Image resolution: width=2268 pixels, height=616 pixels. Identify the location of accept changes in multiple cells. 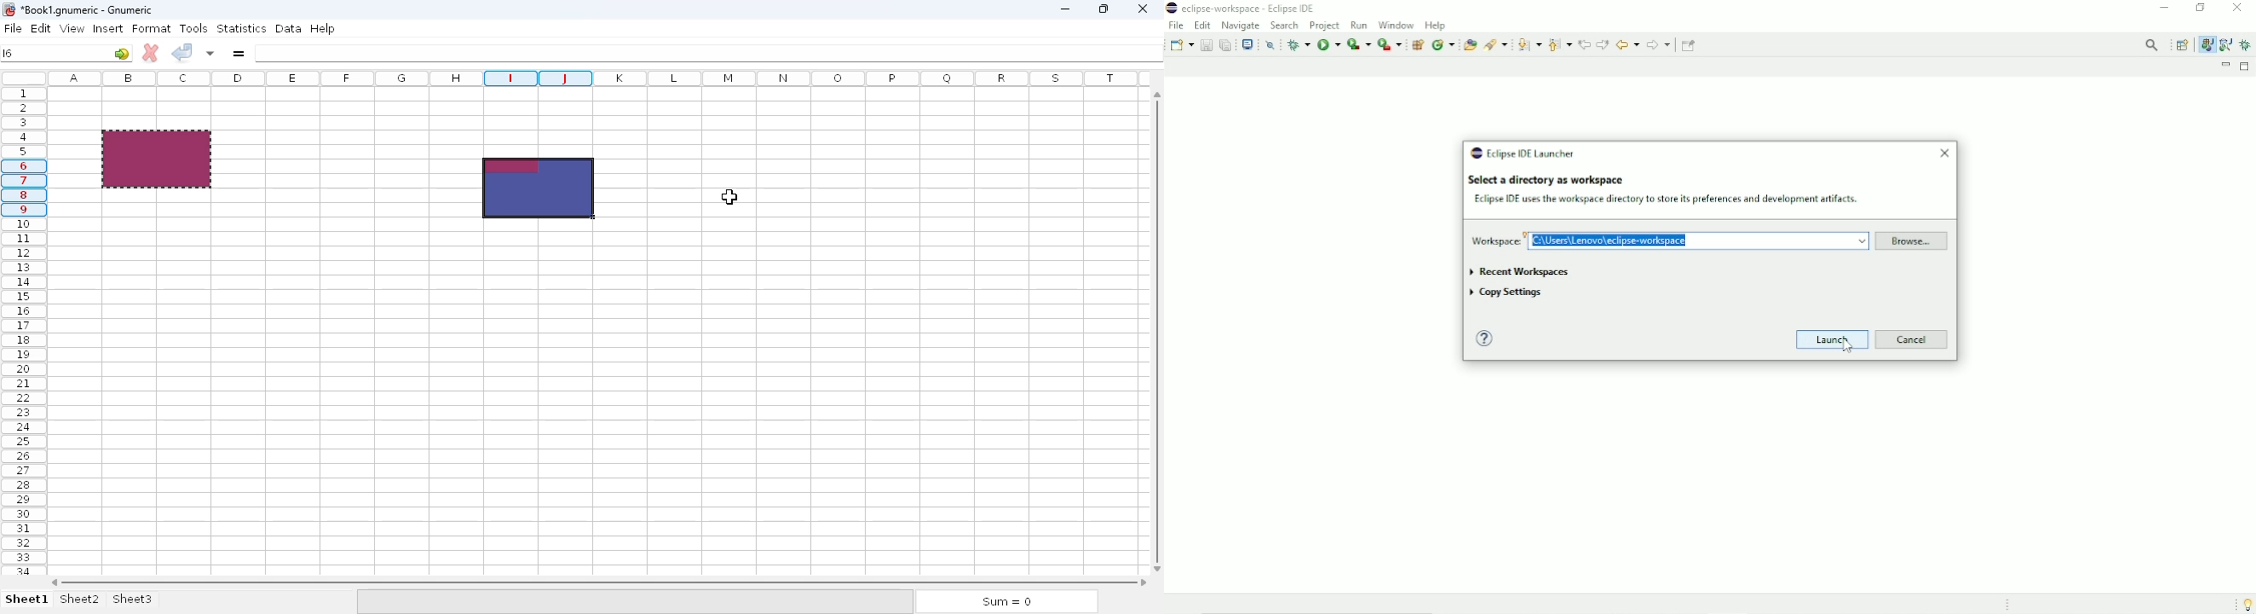
(211, 53).